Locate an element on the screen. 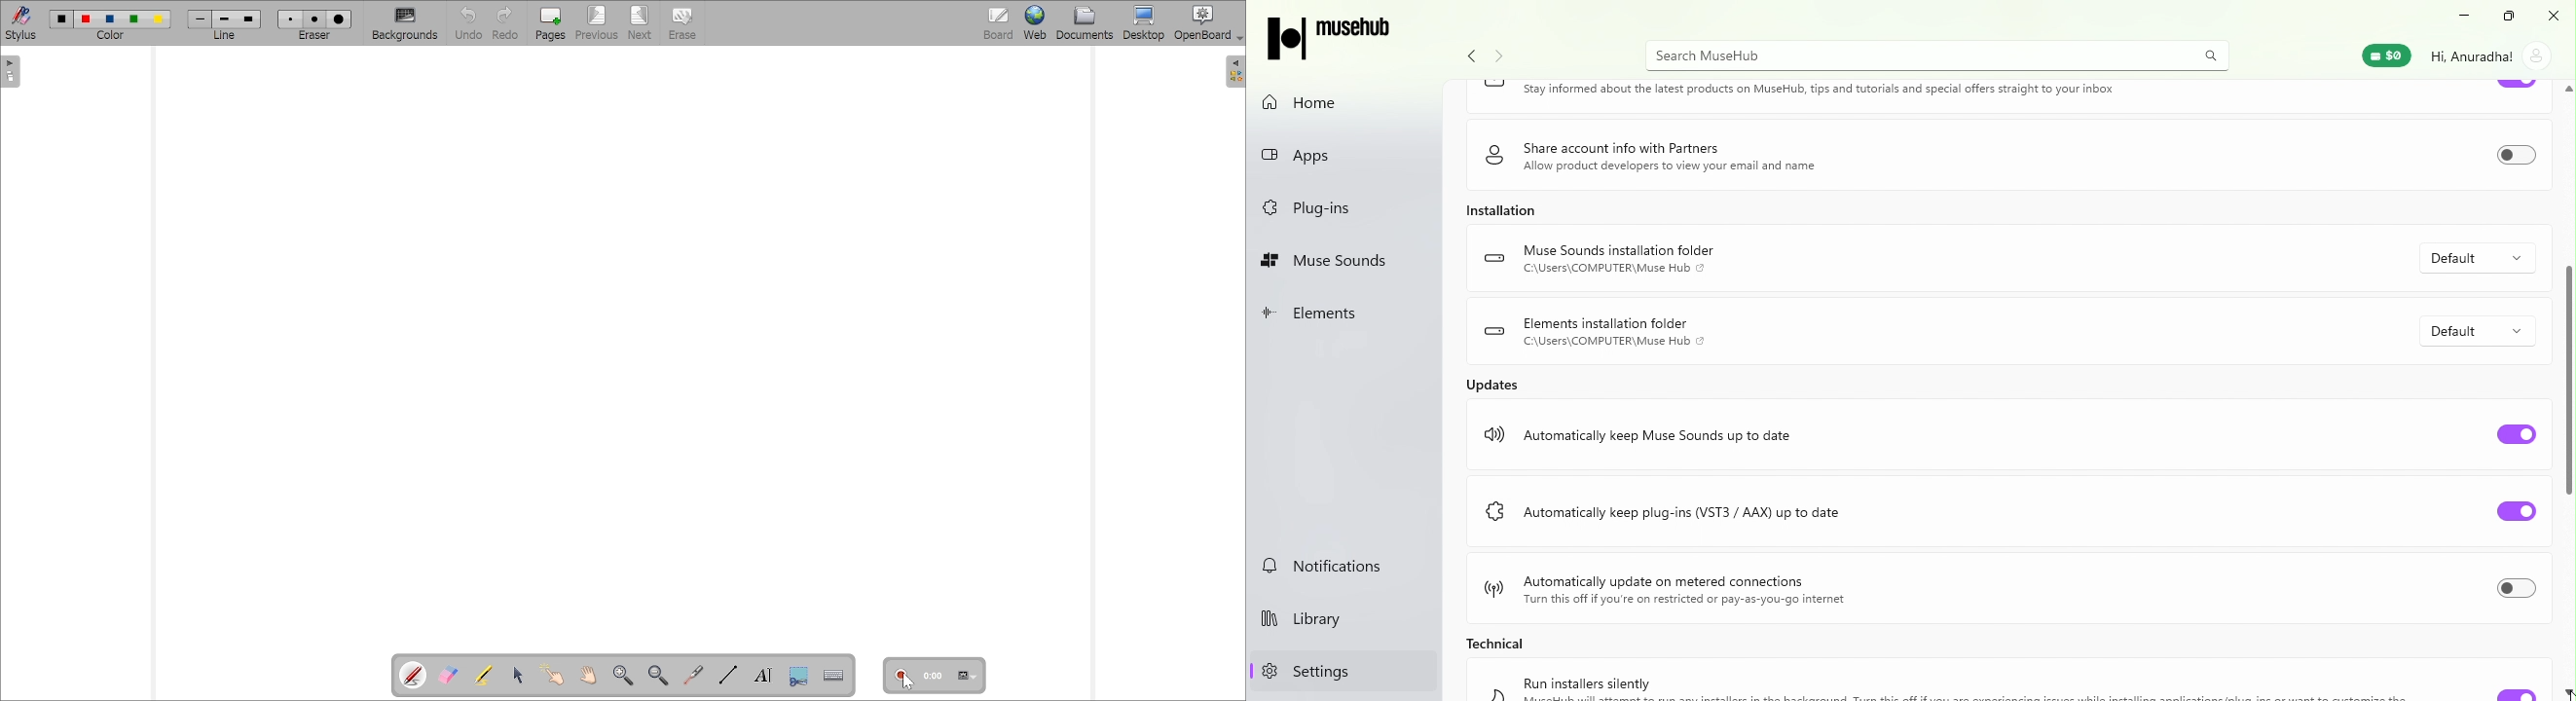  navigate forward is located at coordinates (1498, 57).